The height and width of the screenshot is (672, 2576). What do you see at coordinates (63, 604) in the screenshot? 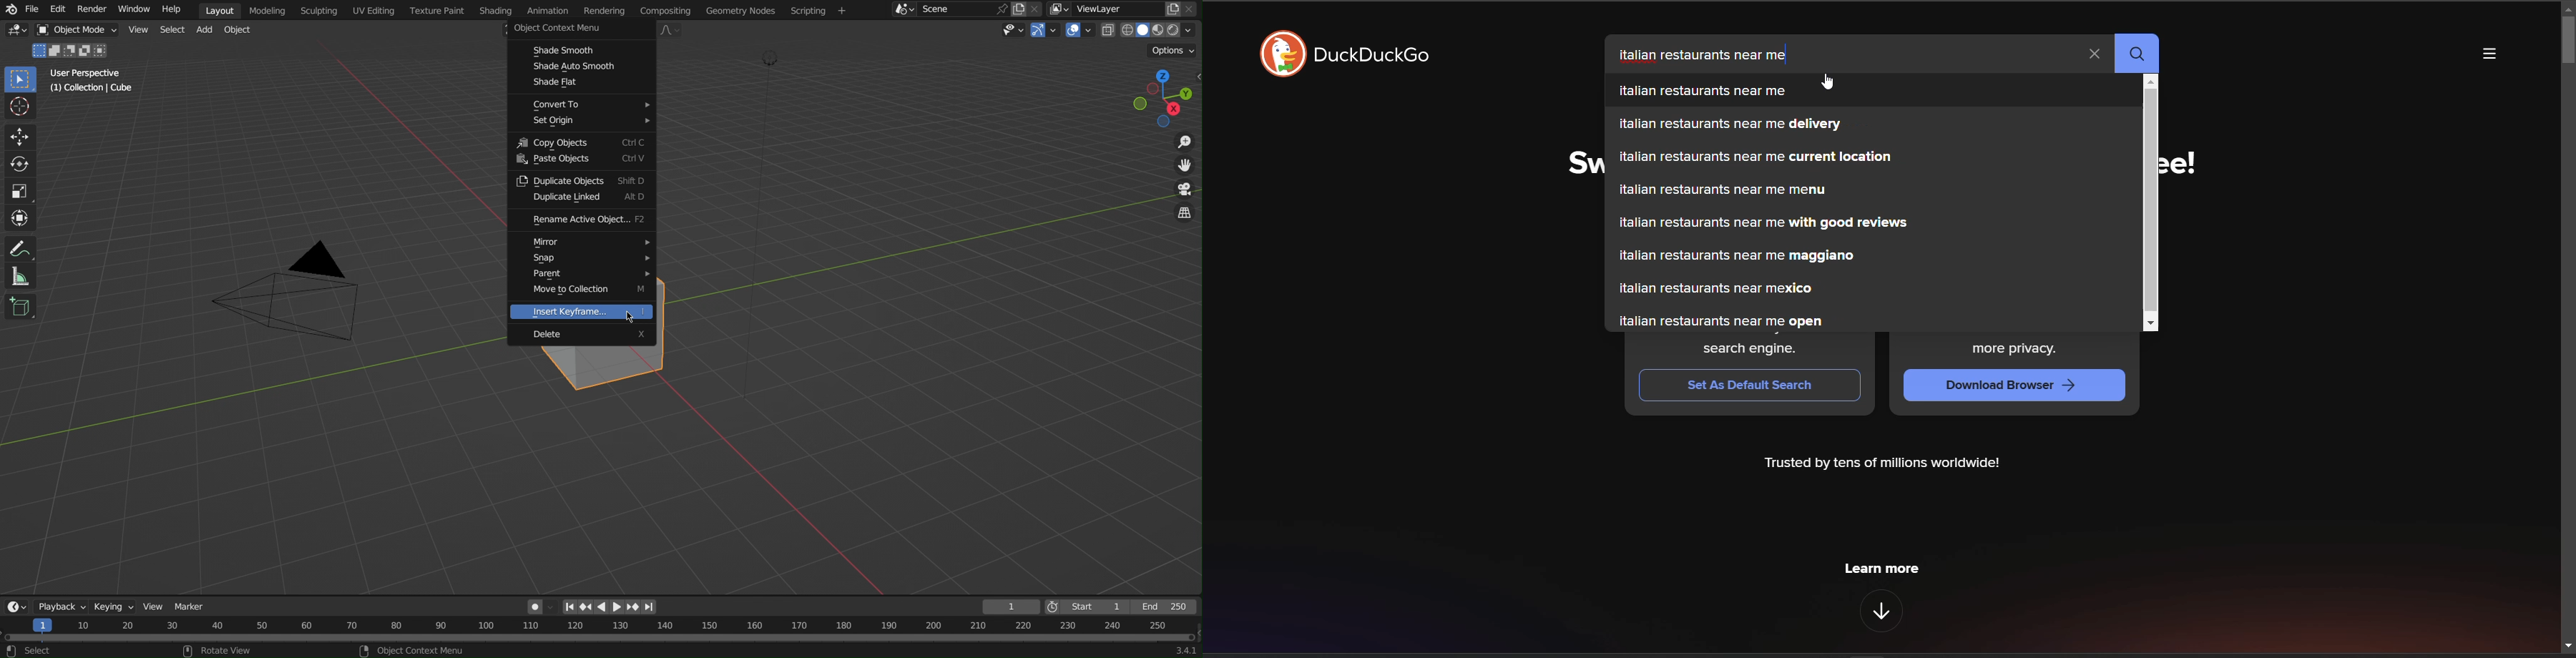
I see `Playback` at bounding box center [63, 604].